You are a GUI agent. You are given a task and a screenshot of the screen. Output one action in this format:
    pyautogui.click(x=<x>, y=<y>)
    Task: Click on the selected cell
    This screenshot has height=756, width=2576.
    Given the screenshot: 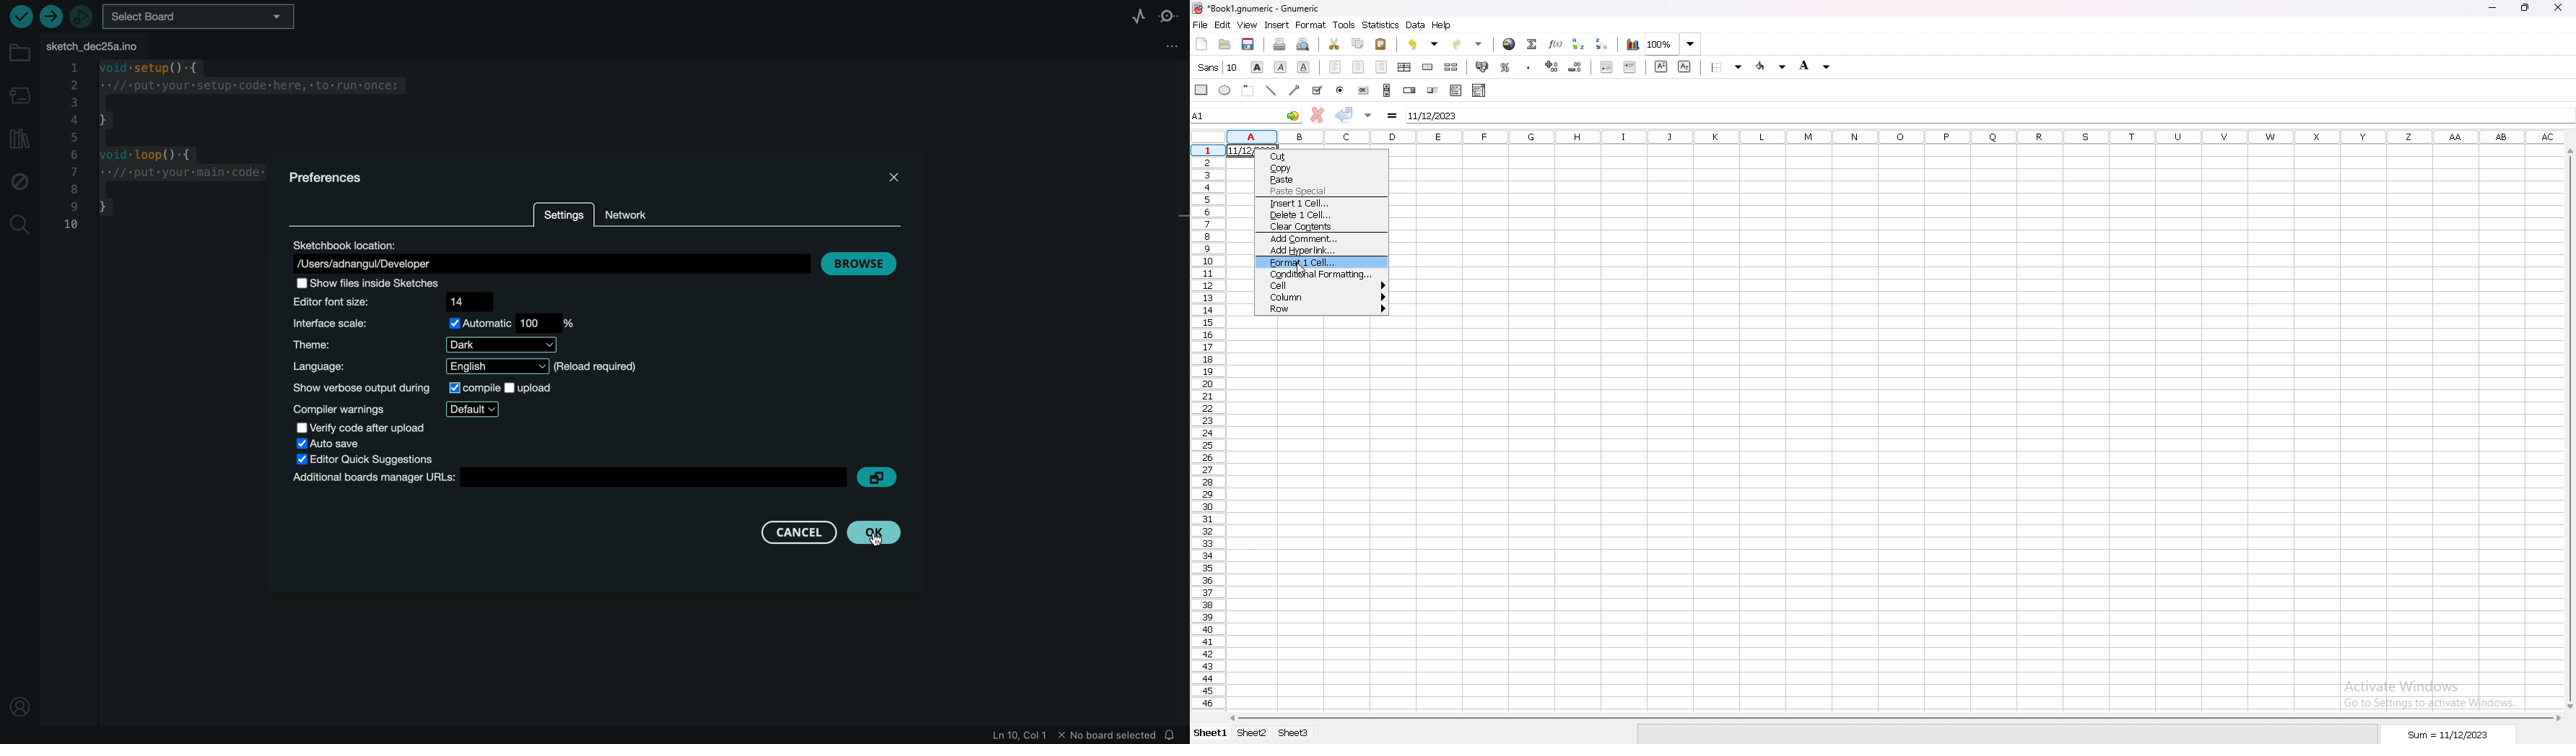 What is the action you would take?
    pyautogui.click(x=1245, y=116)
    